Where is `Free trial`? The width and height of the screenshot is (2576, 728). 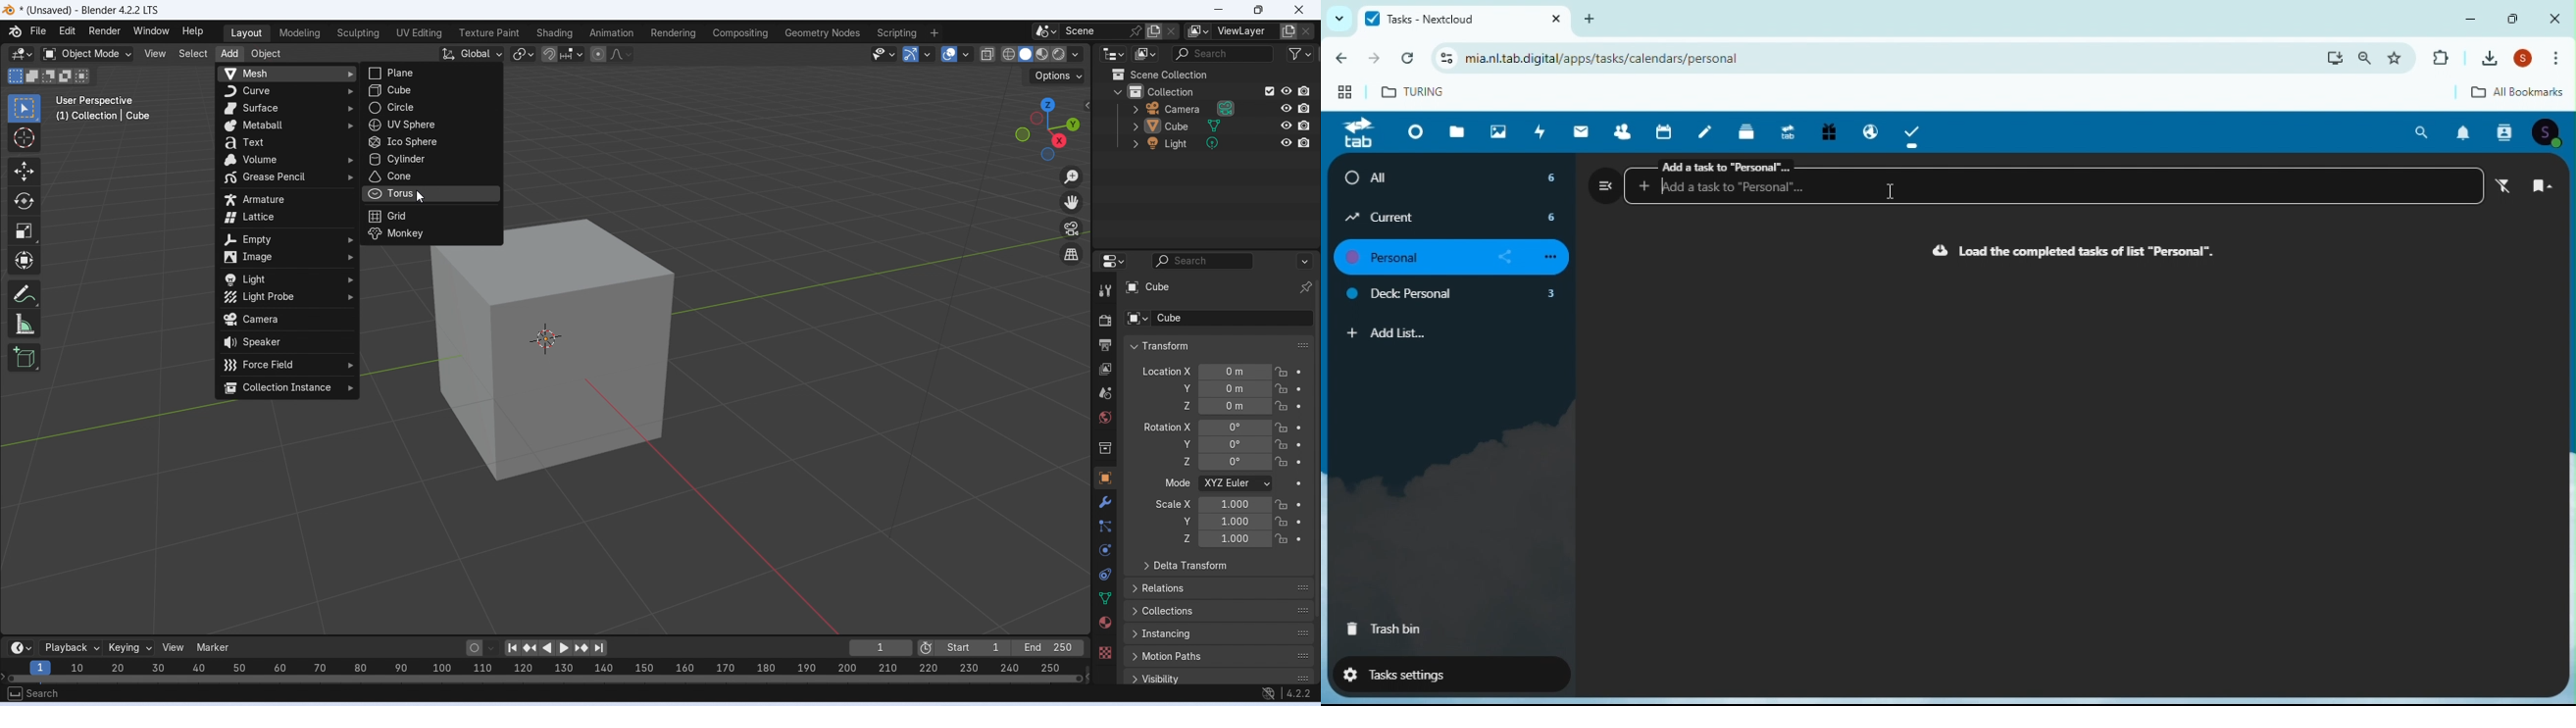
Free trial is located at coordinates (1827, 133).